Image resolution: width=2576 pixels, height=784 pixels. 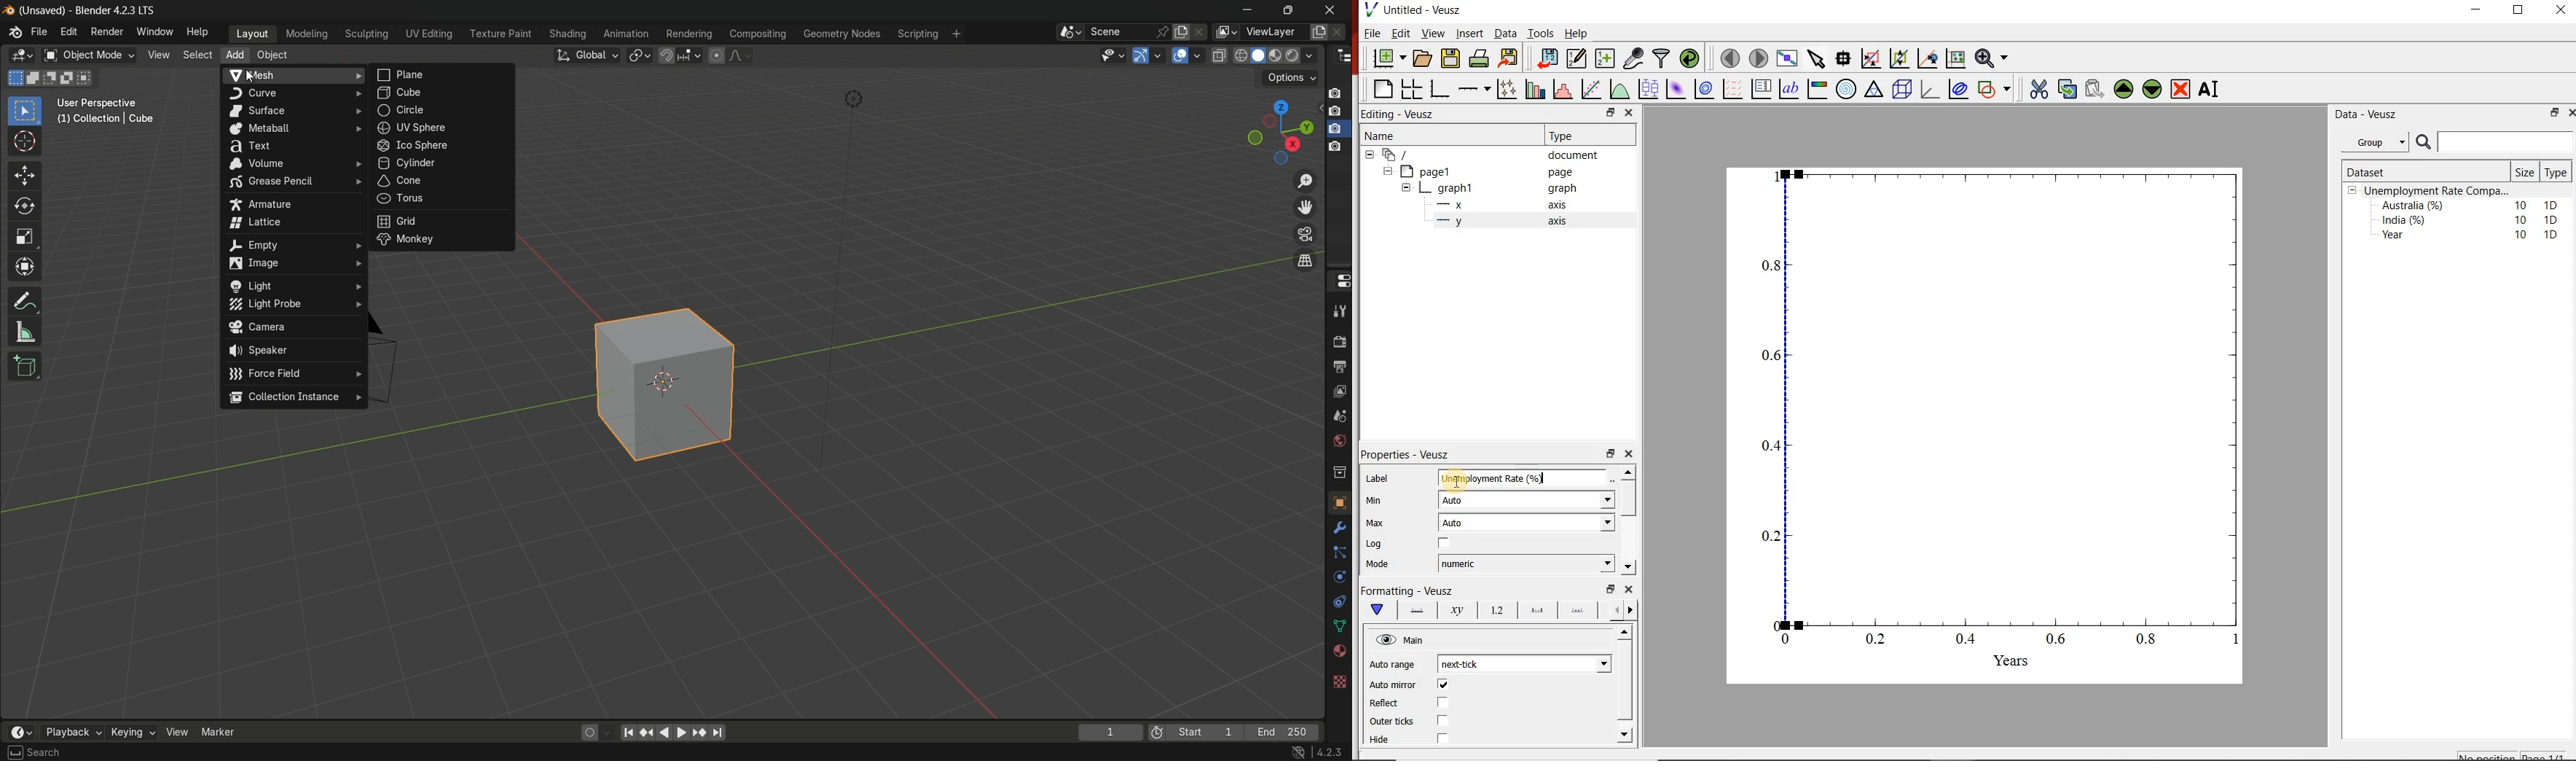 What do you see at coordinates (289, 184) in the screenshot?
I see `grease pencil` at bounding box center [289, 184].